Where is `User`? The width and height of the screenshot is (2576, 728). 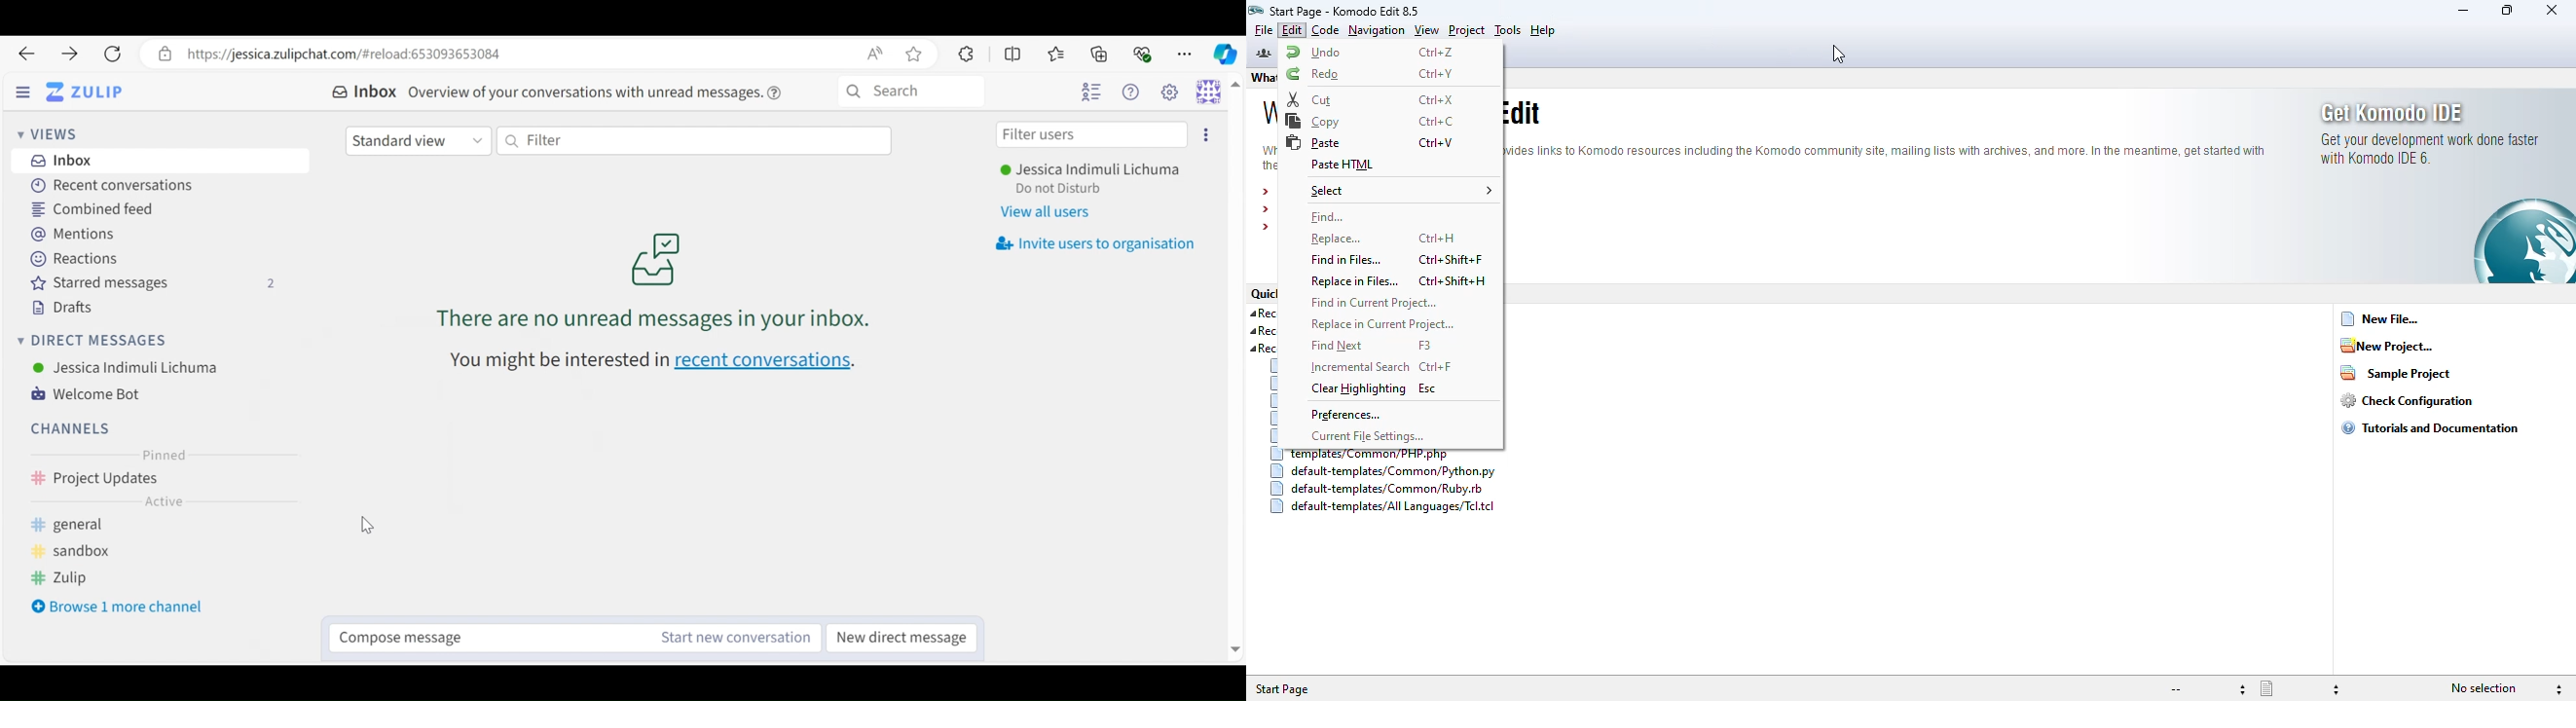
User is located at coordinates (1095, 170).